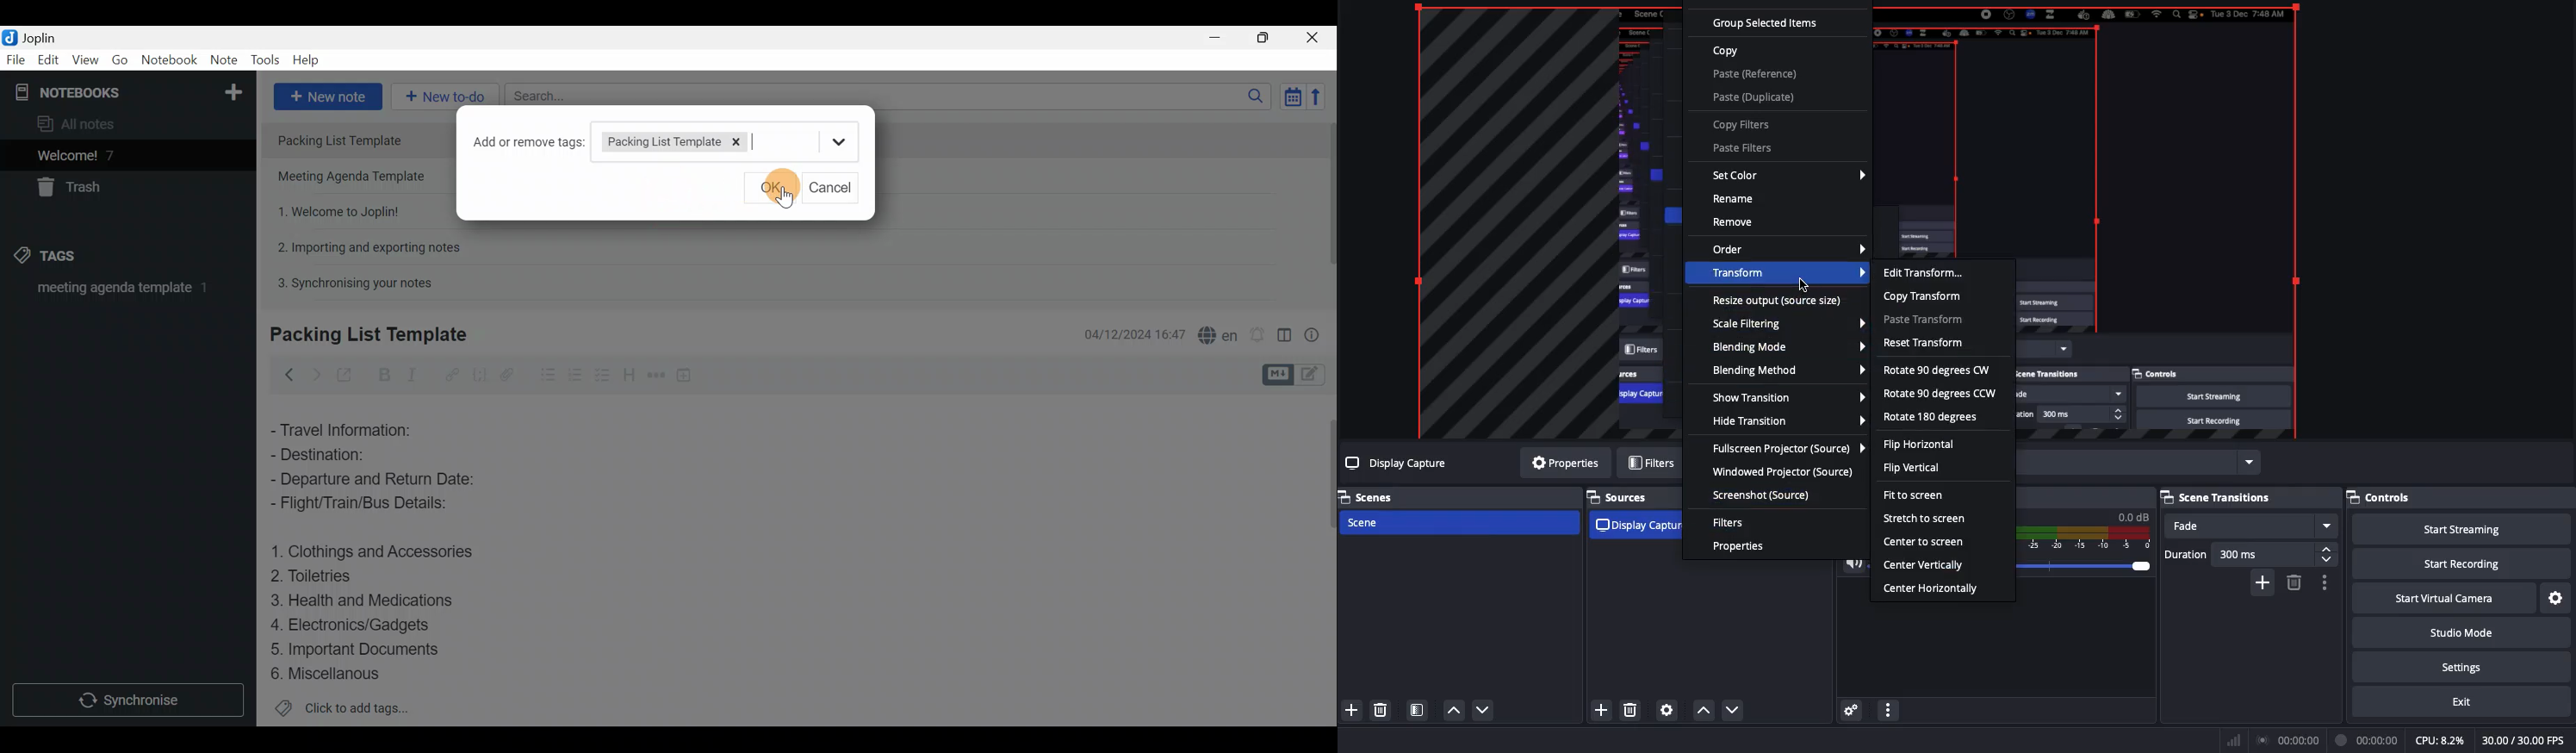 This screenshot has height=756, width=2576. I want to click on Health and Medications, so click(371, 601).